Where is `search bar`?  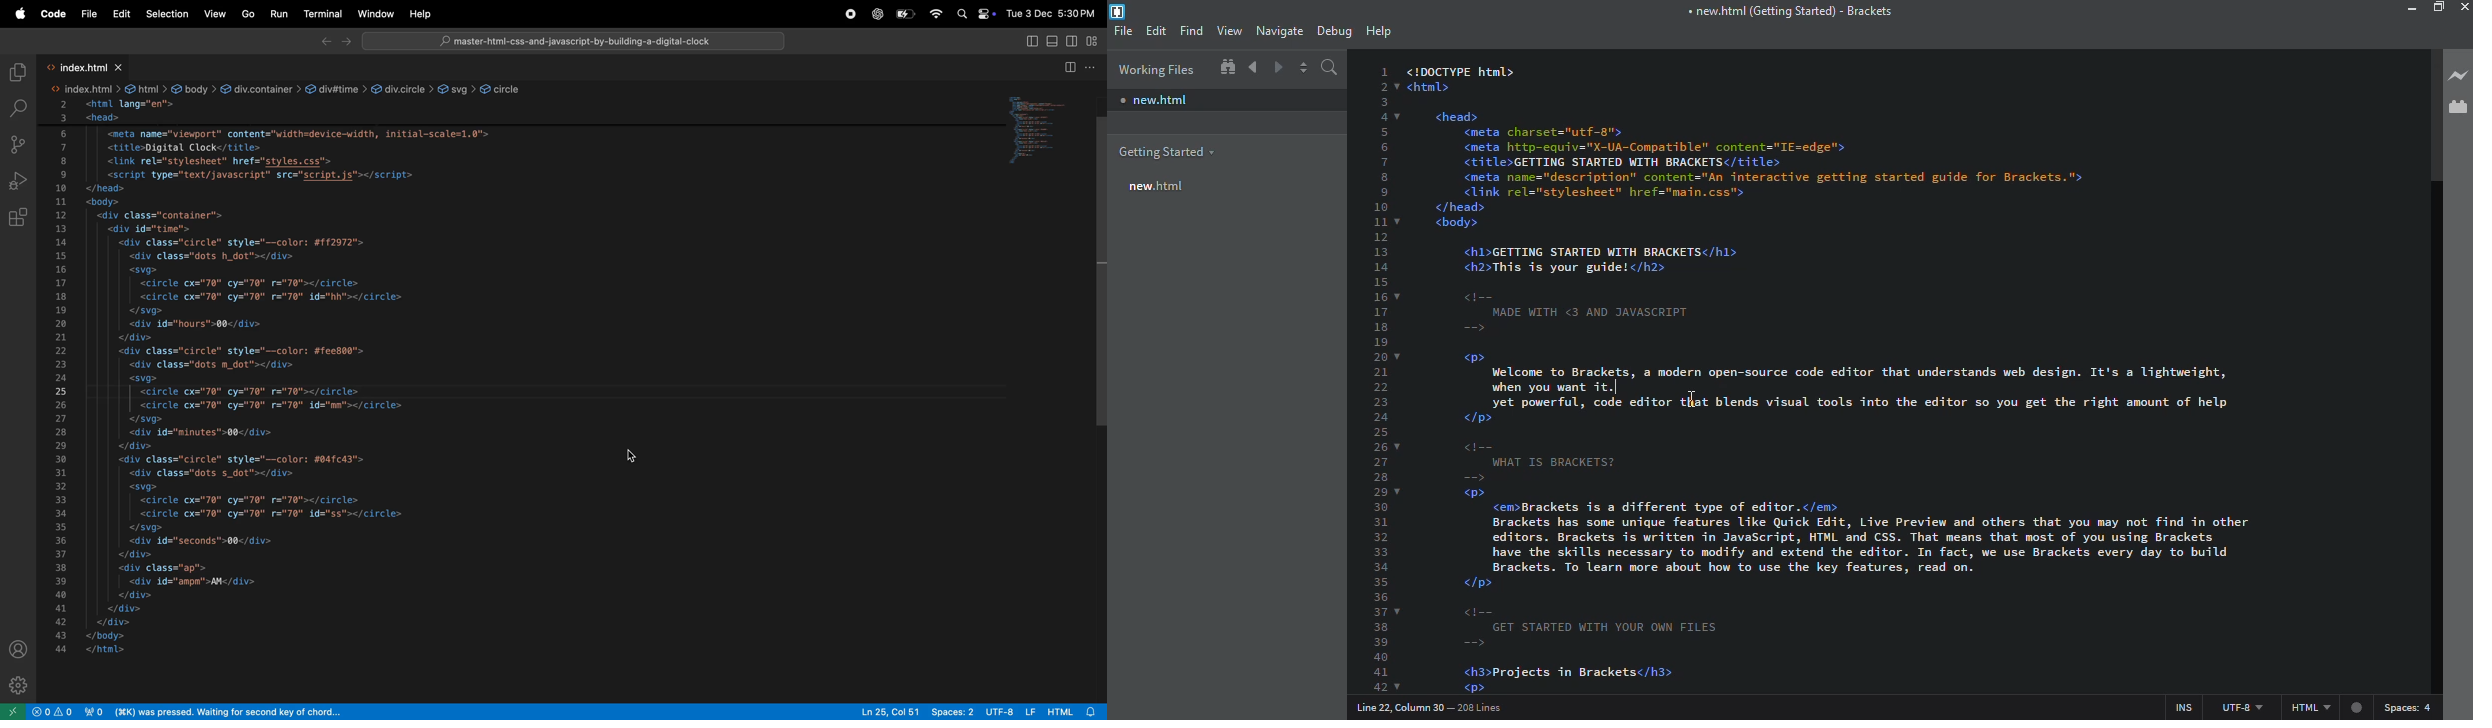 search bar is located at coordinates (572, 42).